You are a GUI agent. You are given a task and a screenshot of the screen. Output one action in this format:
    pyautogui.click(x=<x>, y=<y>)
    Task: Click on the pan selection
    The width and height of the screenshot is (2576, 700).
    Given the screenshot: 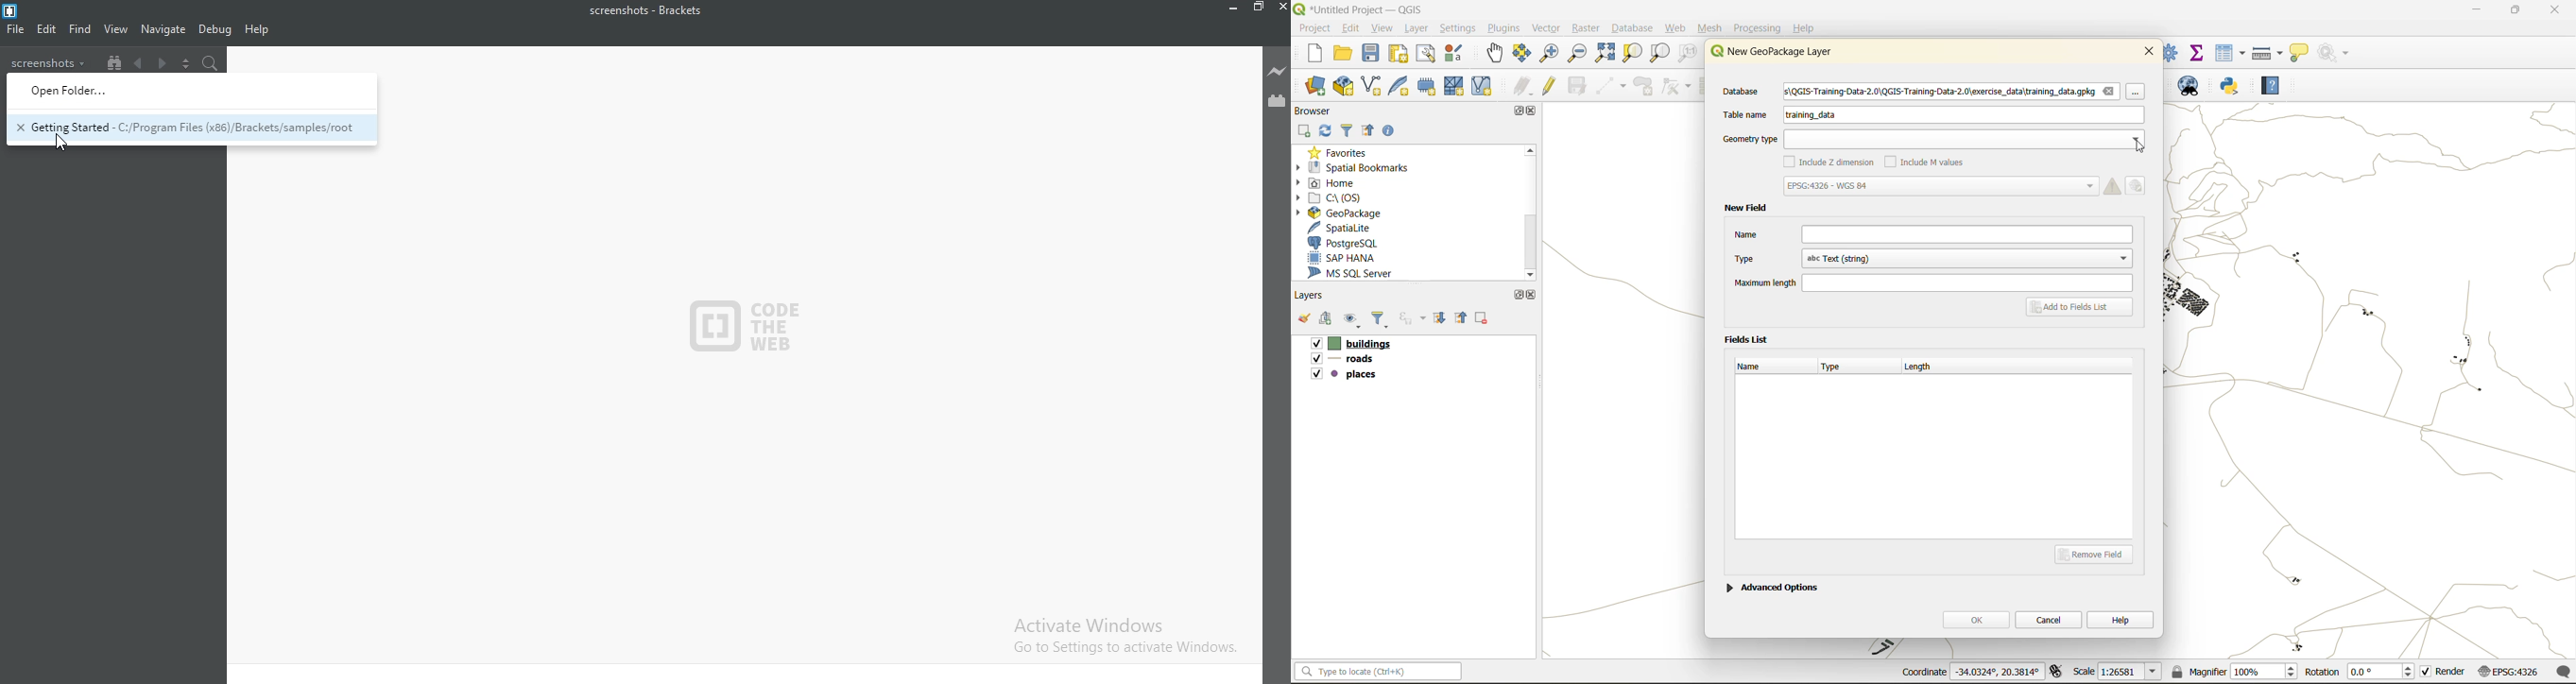 What is the action you would take?
    pyautogui.click(x=1522, y=54)
    